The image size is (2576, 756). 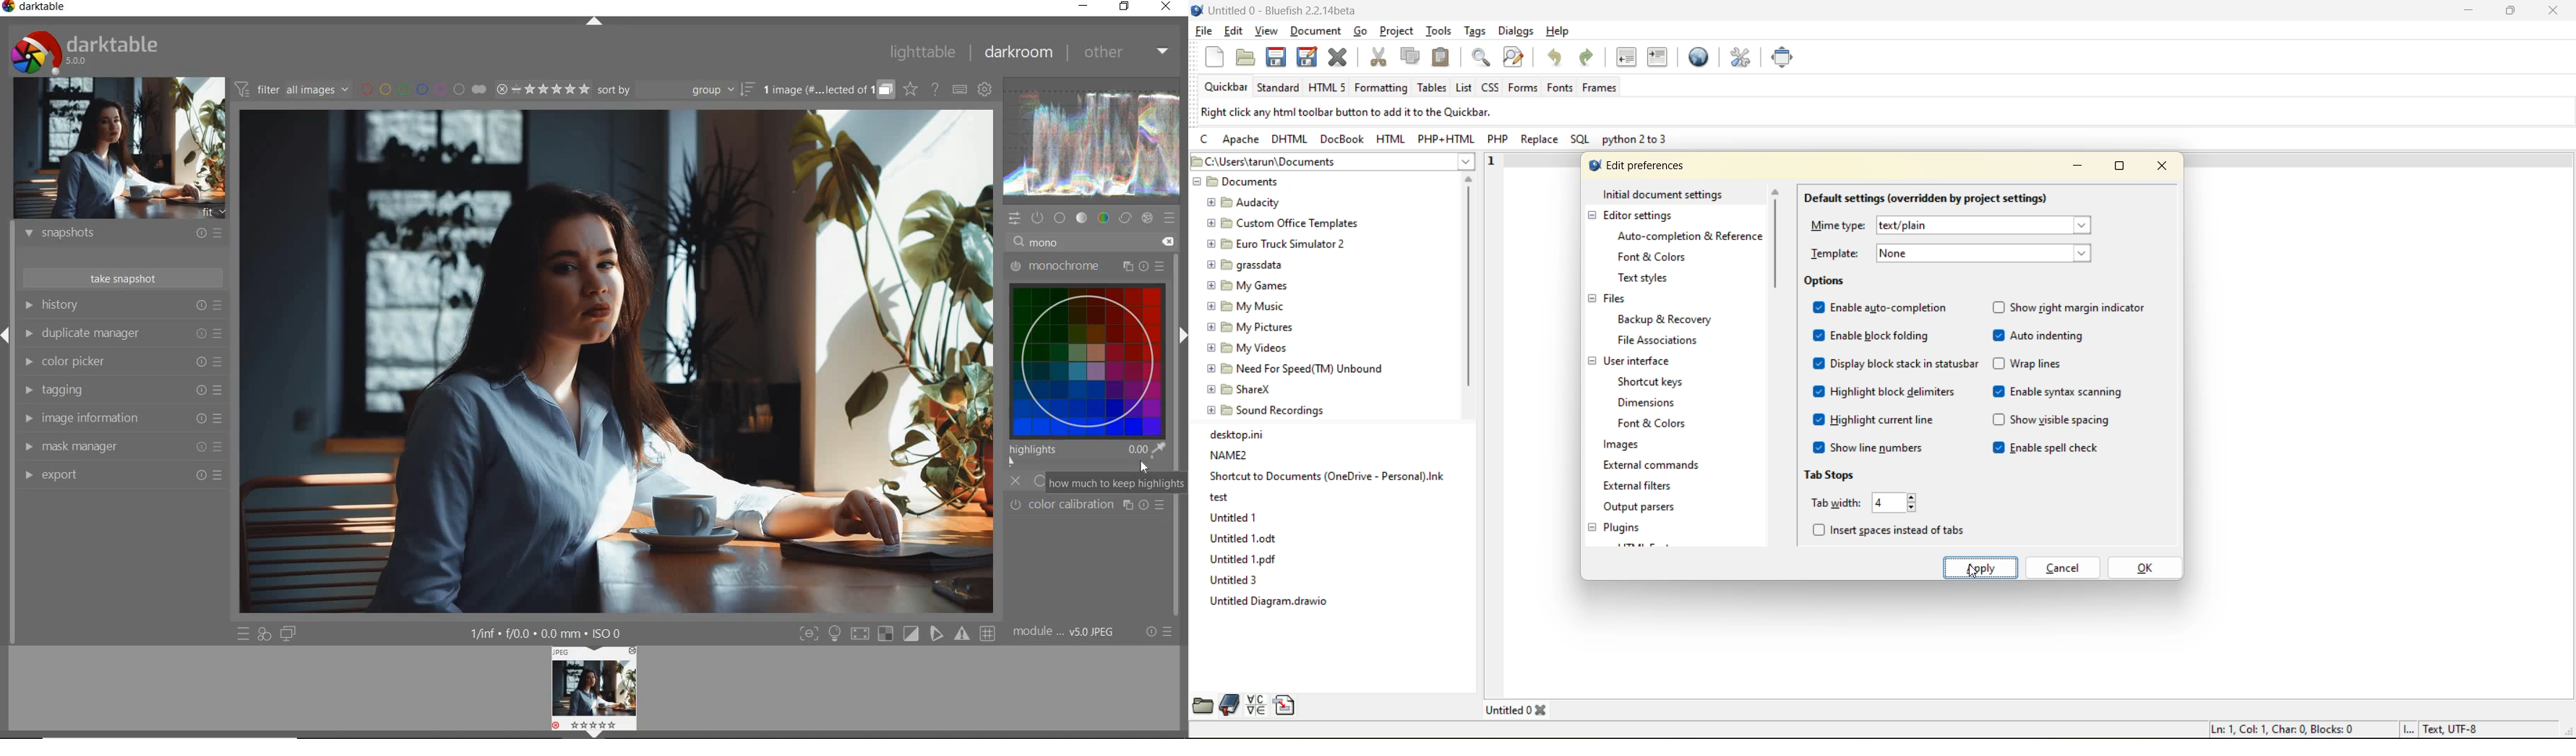 What do you see at coordinates (1061, 218) in the screenshot?
I see `base` at bounding box center [1061, 218].